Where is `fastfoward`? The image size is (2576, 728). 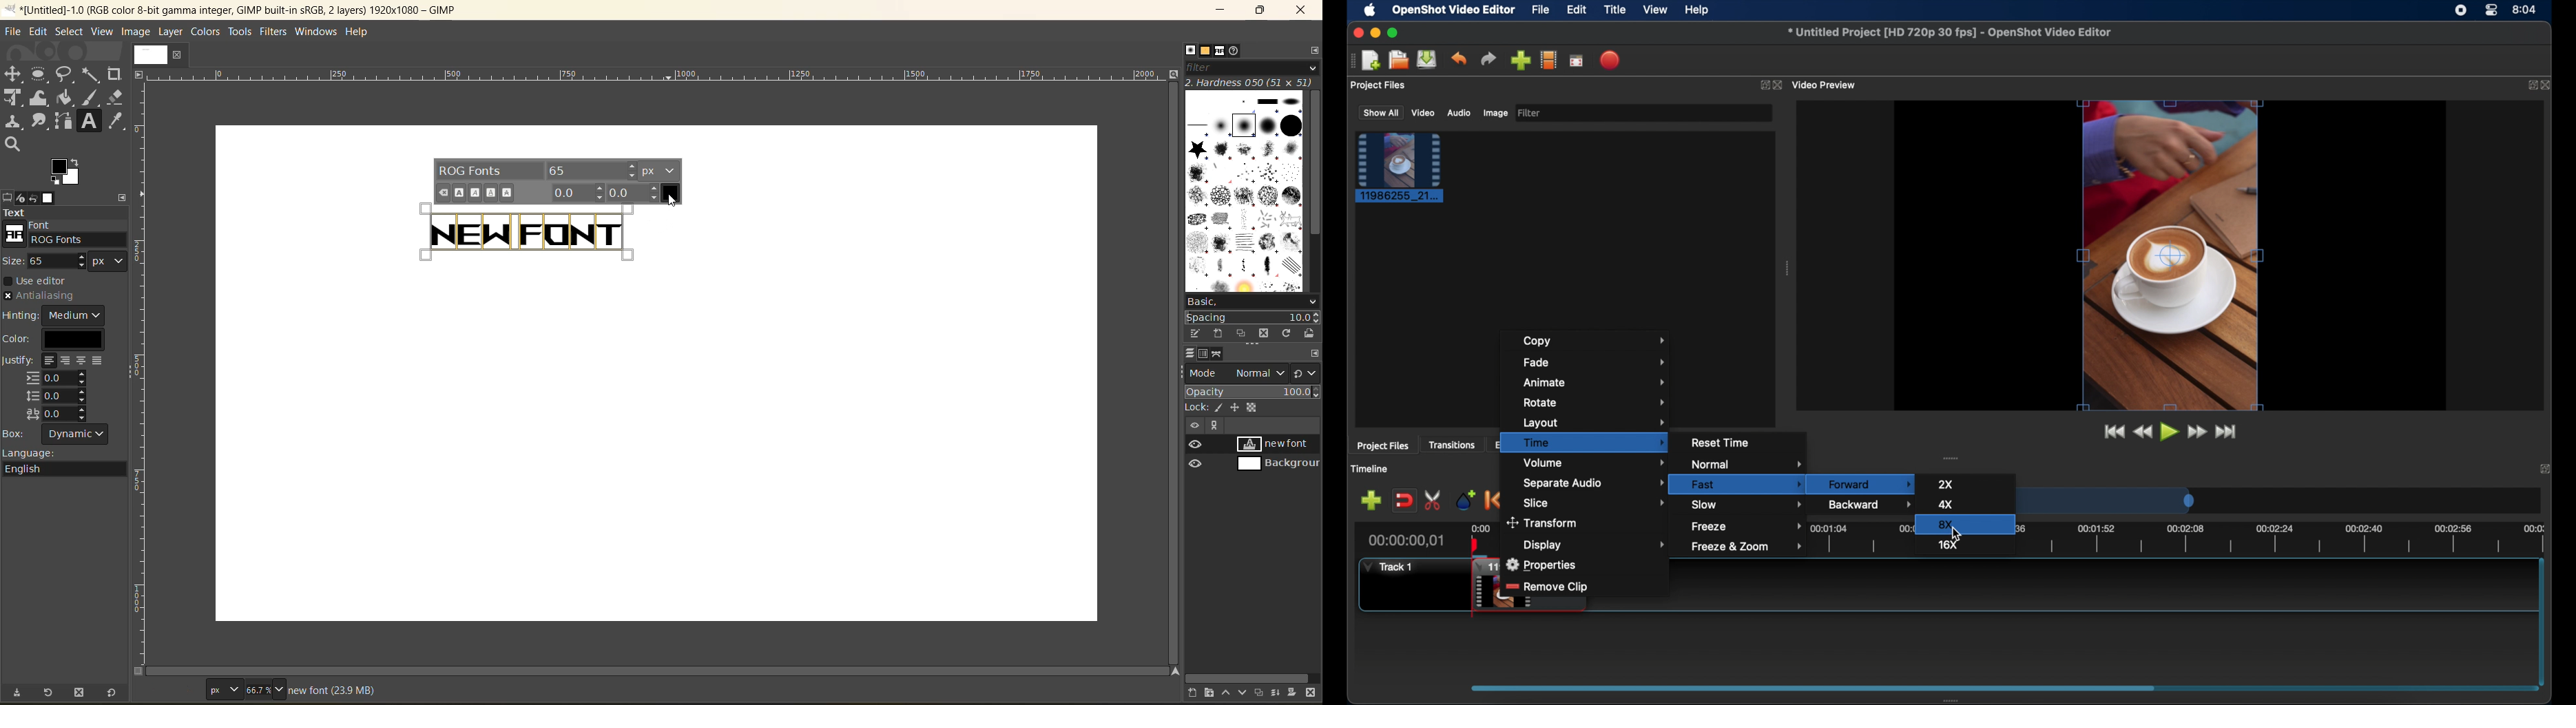
fastfoward is located at coordinates (2198, 431).